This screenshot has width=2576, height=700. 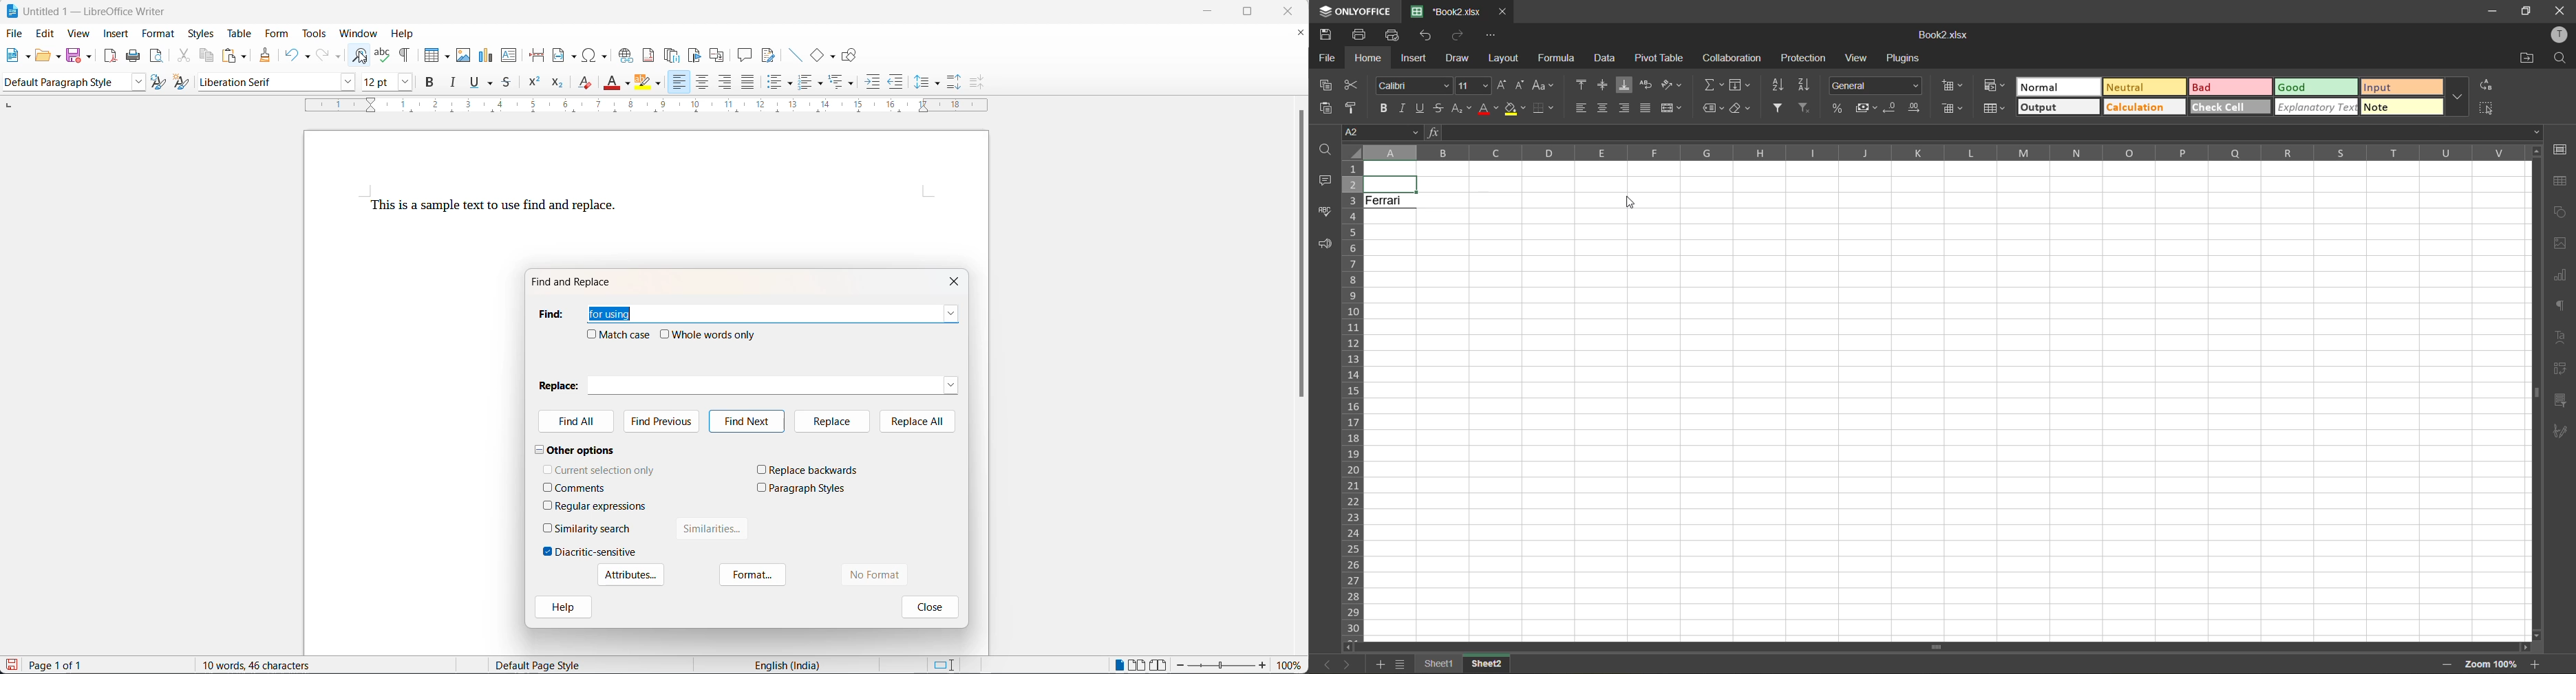 I want to click on paste, so click(x=230, y=55).